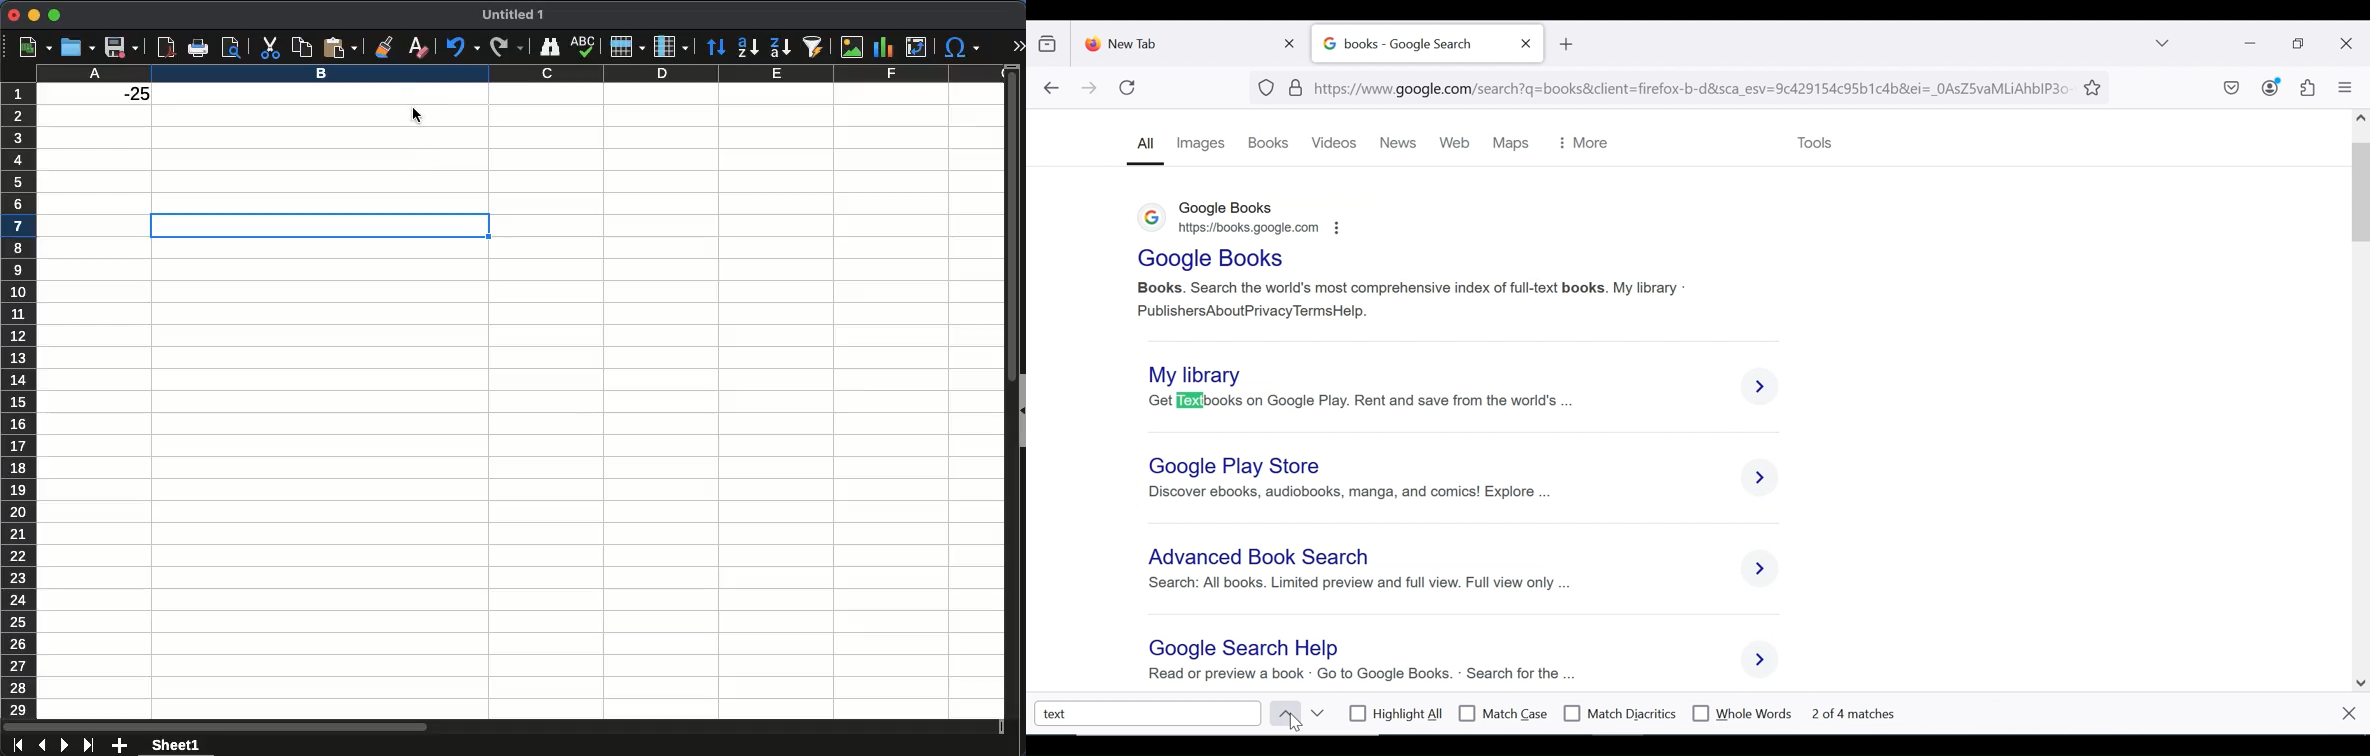  I want to click on search: all books. limited preview and full view. Full view only ..., so click(1358, 588).